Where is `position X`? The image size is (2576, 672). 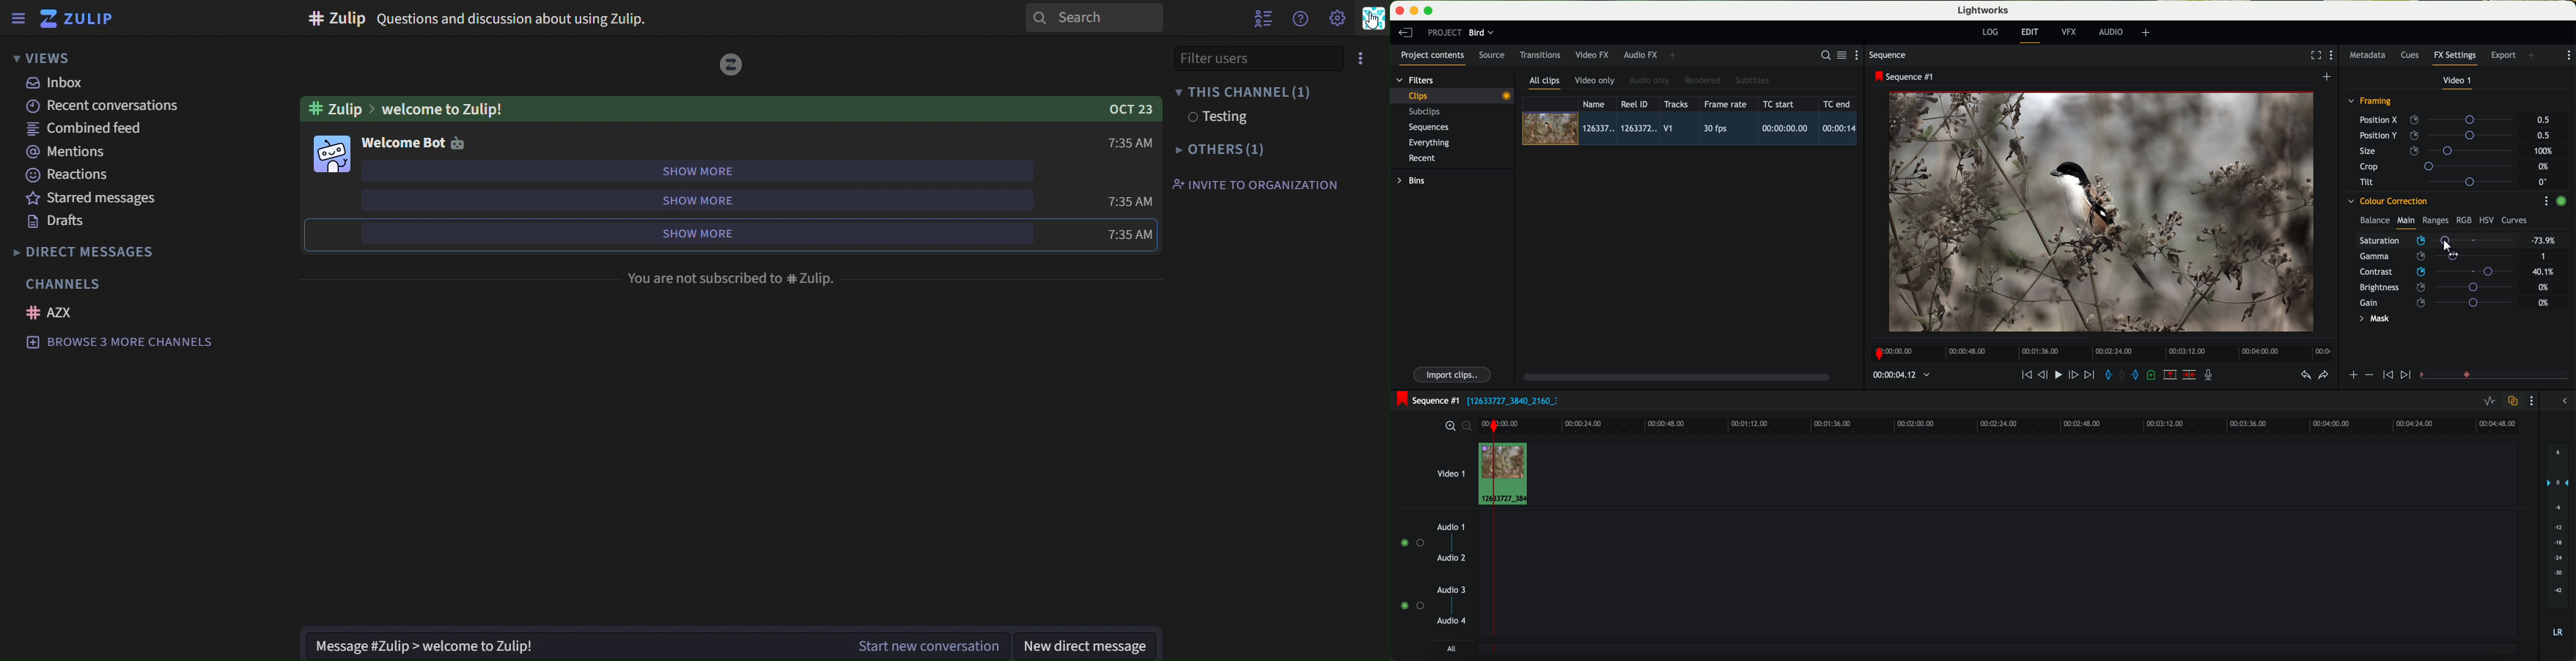
position X is located at coordinates (2440, 120).